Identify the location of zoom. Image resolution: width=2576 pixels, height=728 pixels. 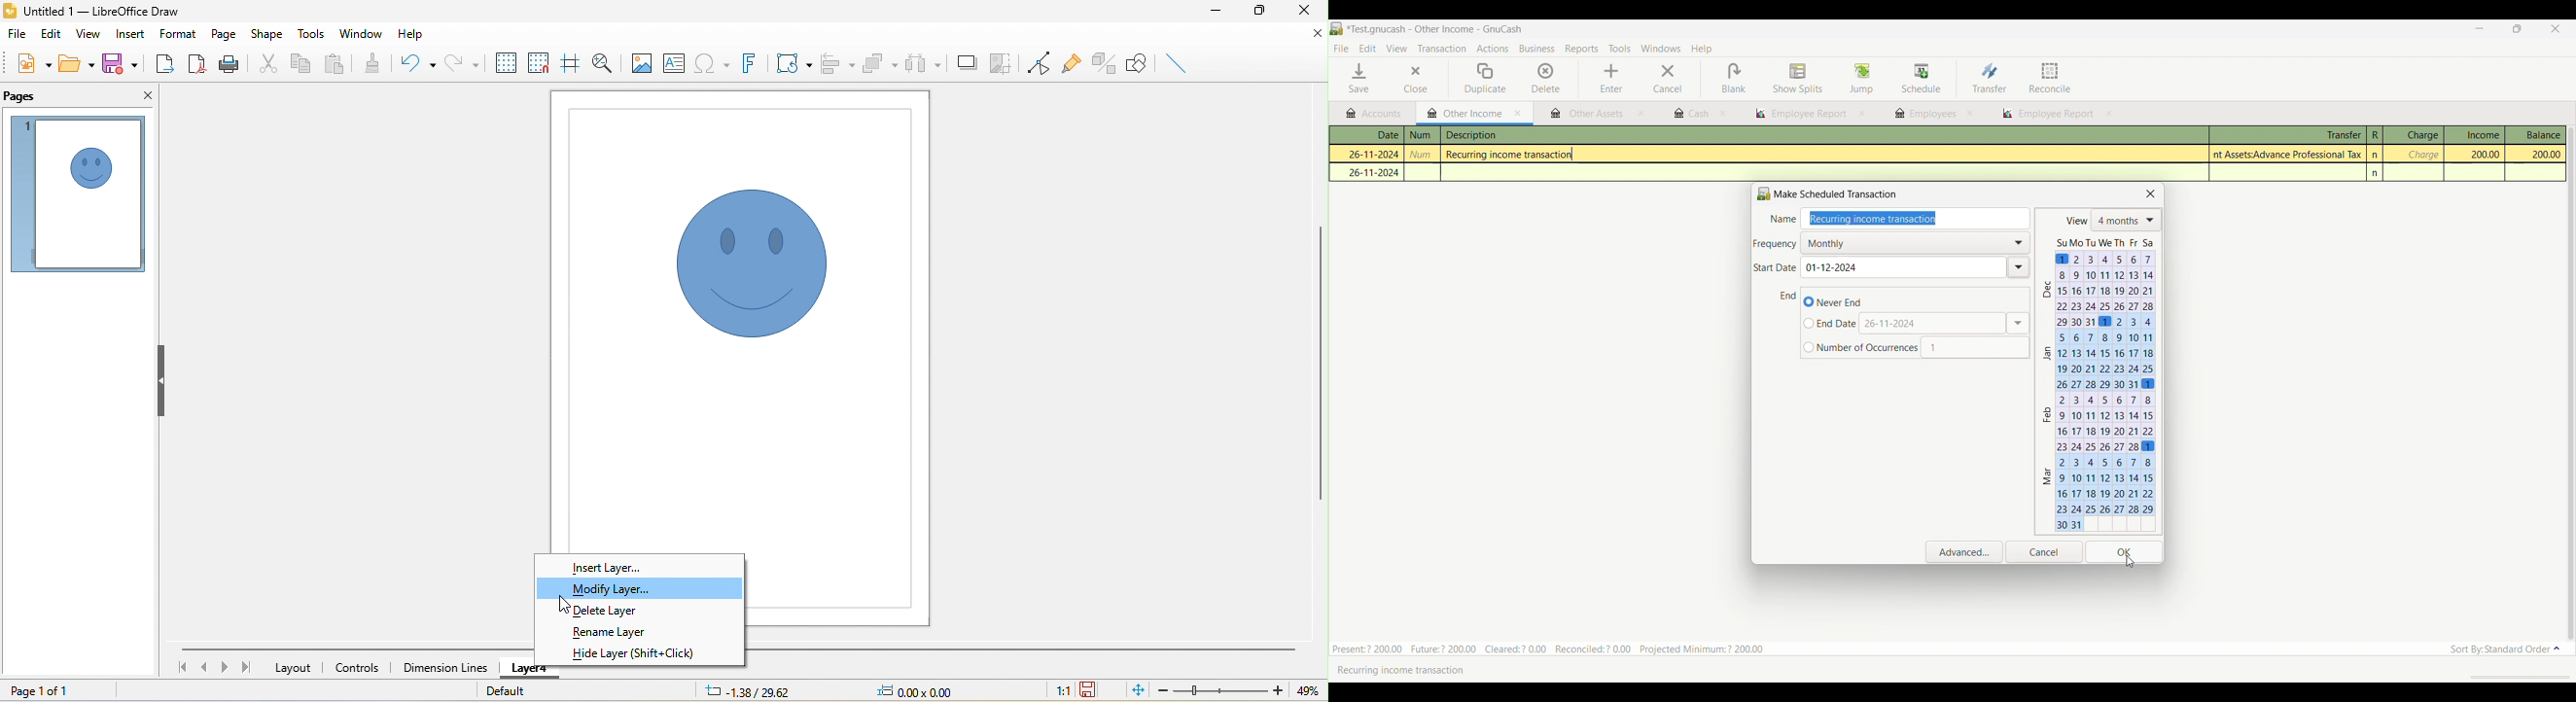
(1219, 690).